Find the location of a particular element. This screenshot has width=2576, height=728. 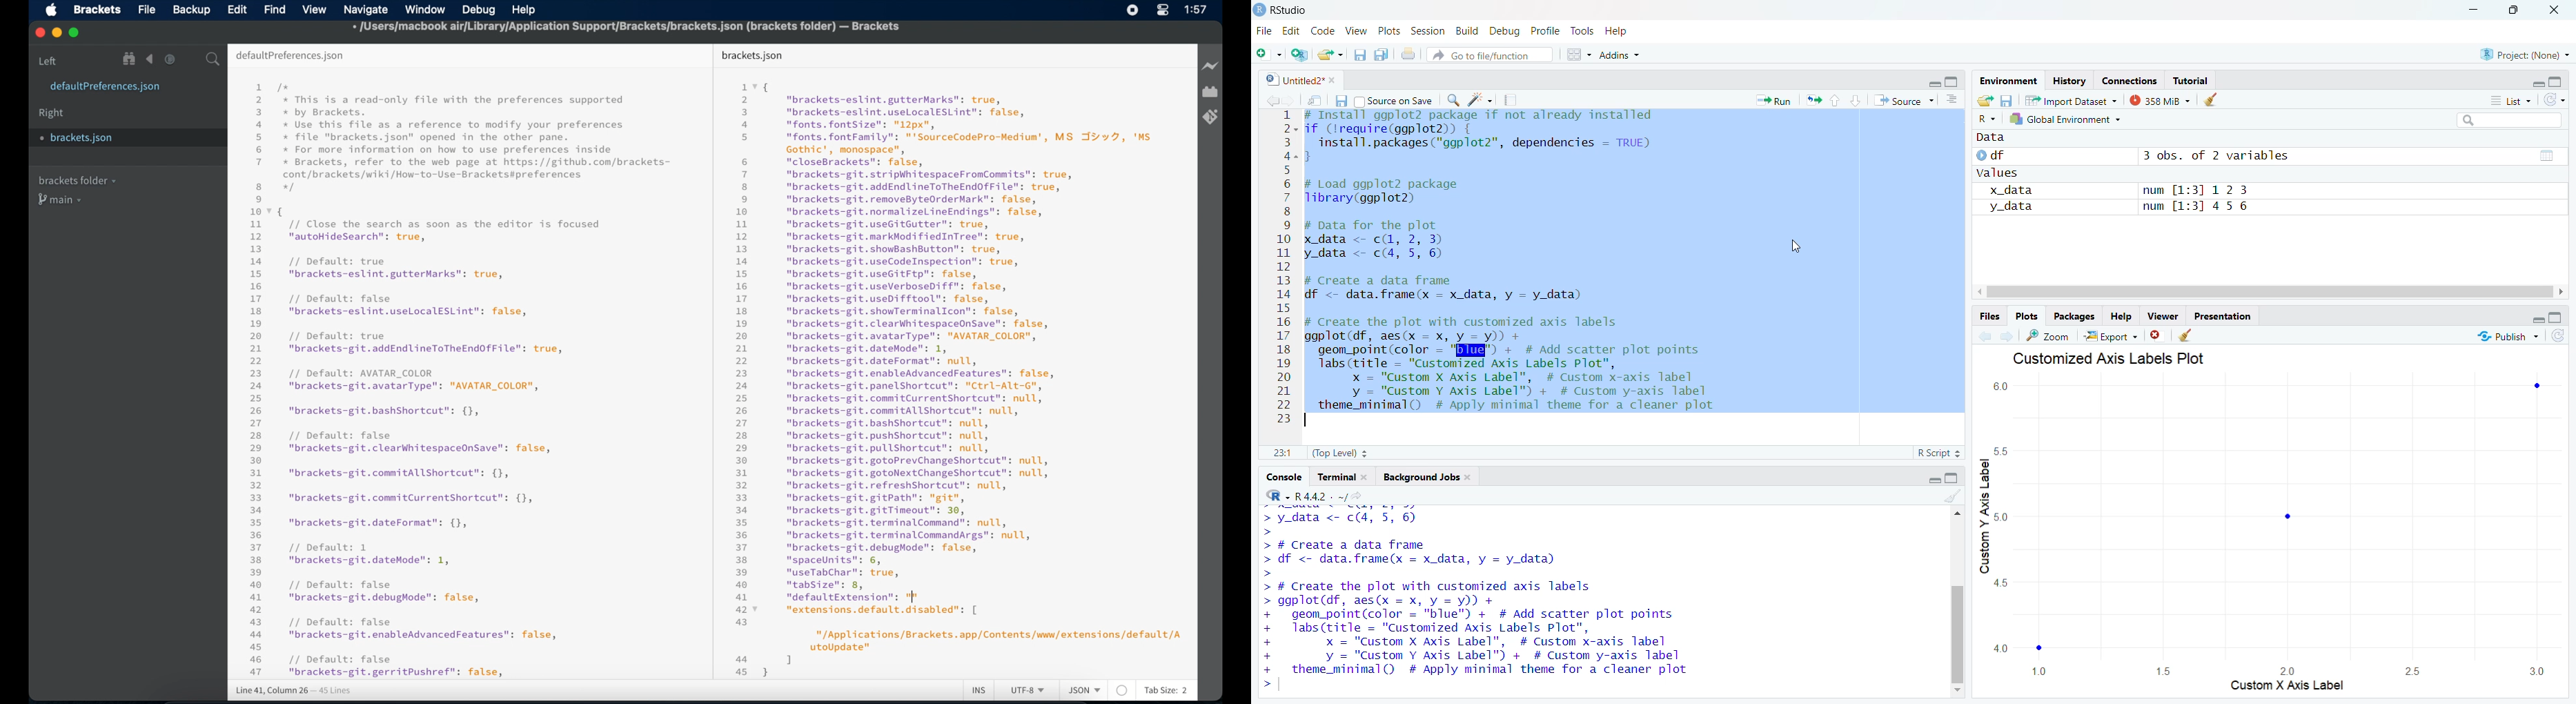

add script is located at coordinates (1301, 55).